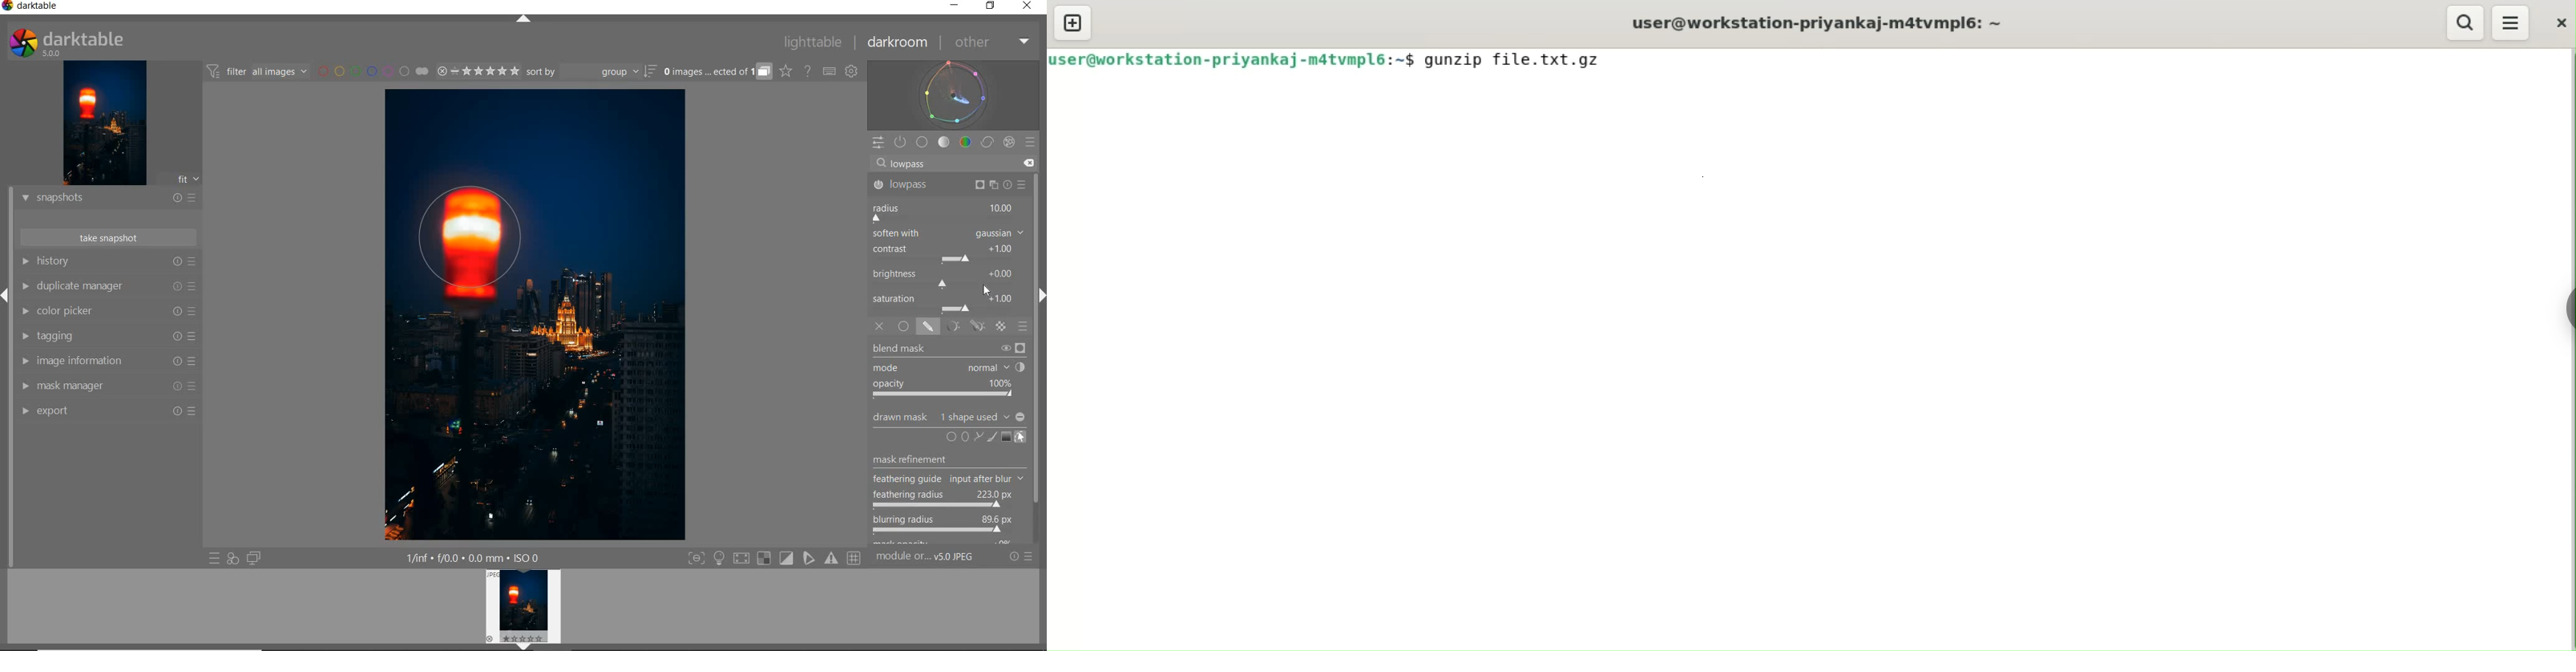 This screenshot has height=672, width=2576. I want to click on ADD GRADIENT, so click(1006, 437).